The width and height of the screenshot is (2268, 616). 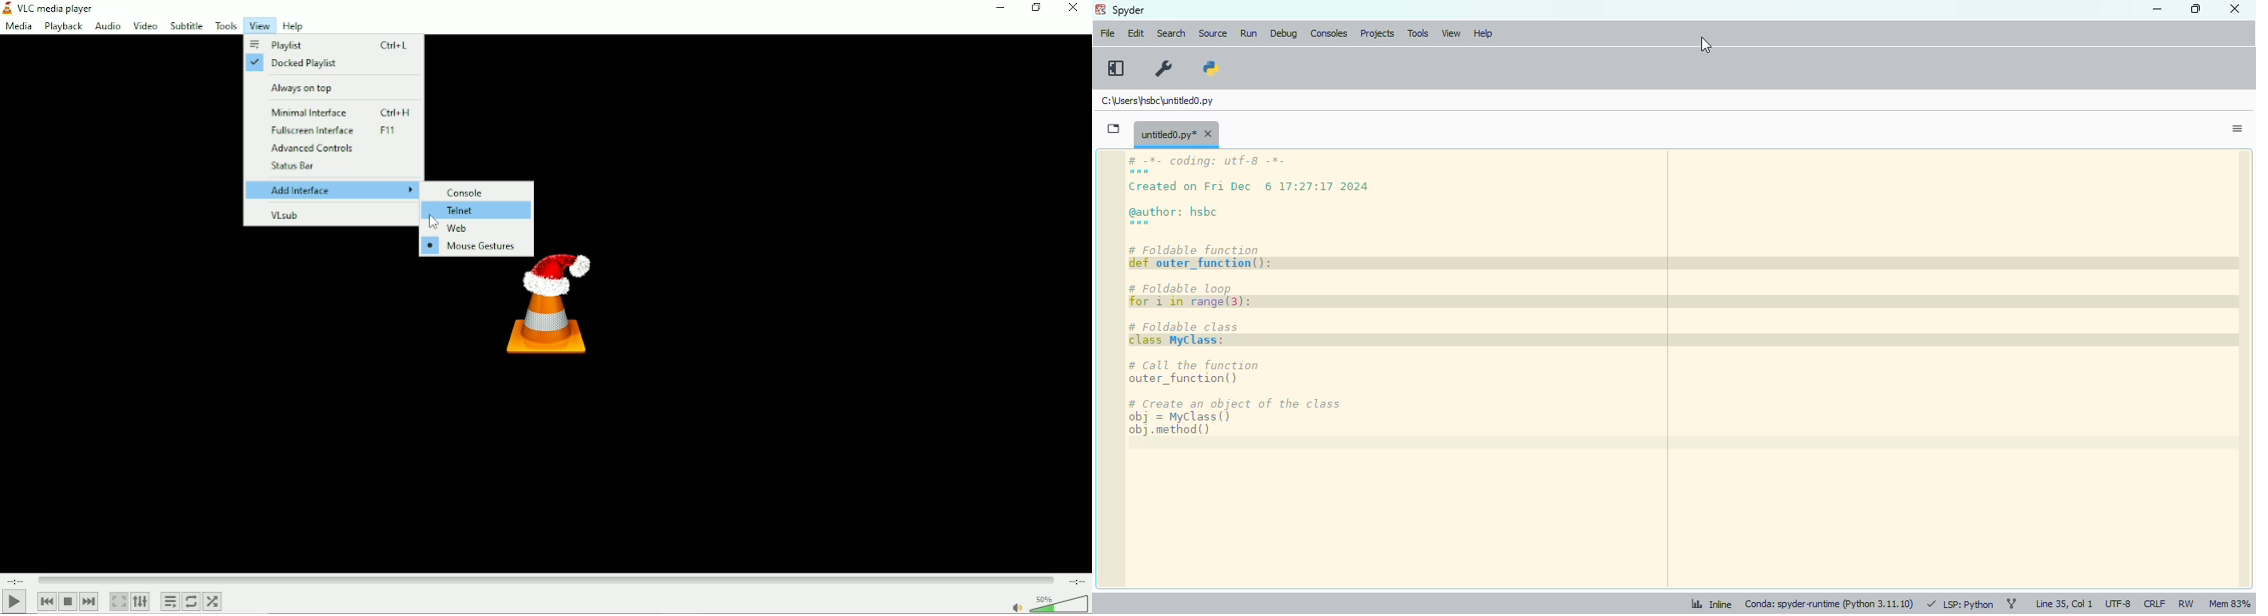 I want to click on maximize current pane, so click(x=1117, y=68).